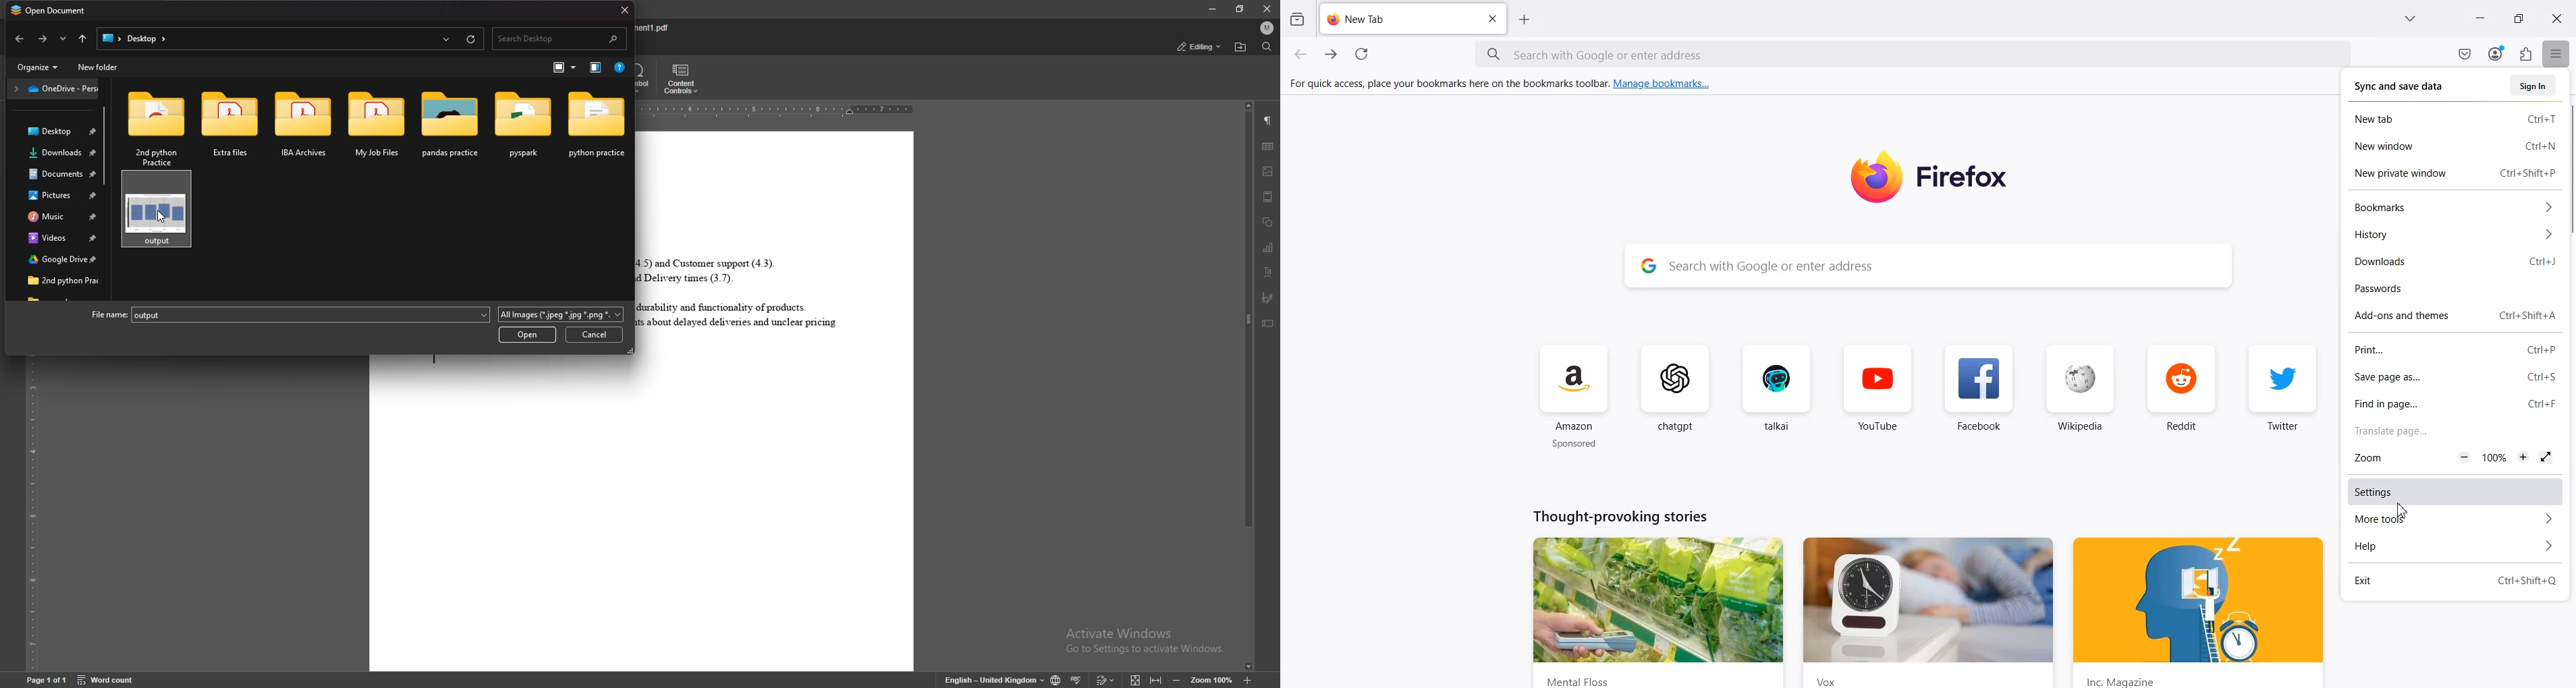  Describe the element at coordinates (1269, 247) in the screenshot. I see `chart` at that location.